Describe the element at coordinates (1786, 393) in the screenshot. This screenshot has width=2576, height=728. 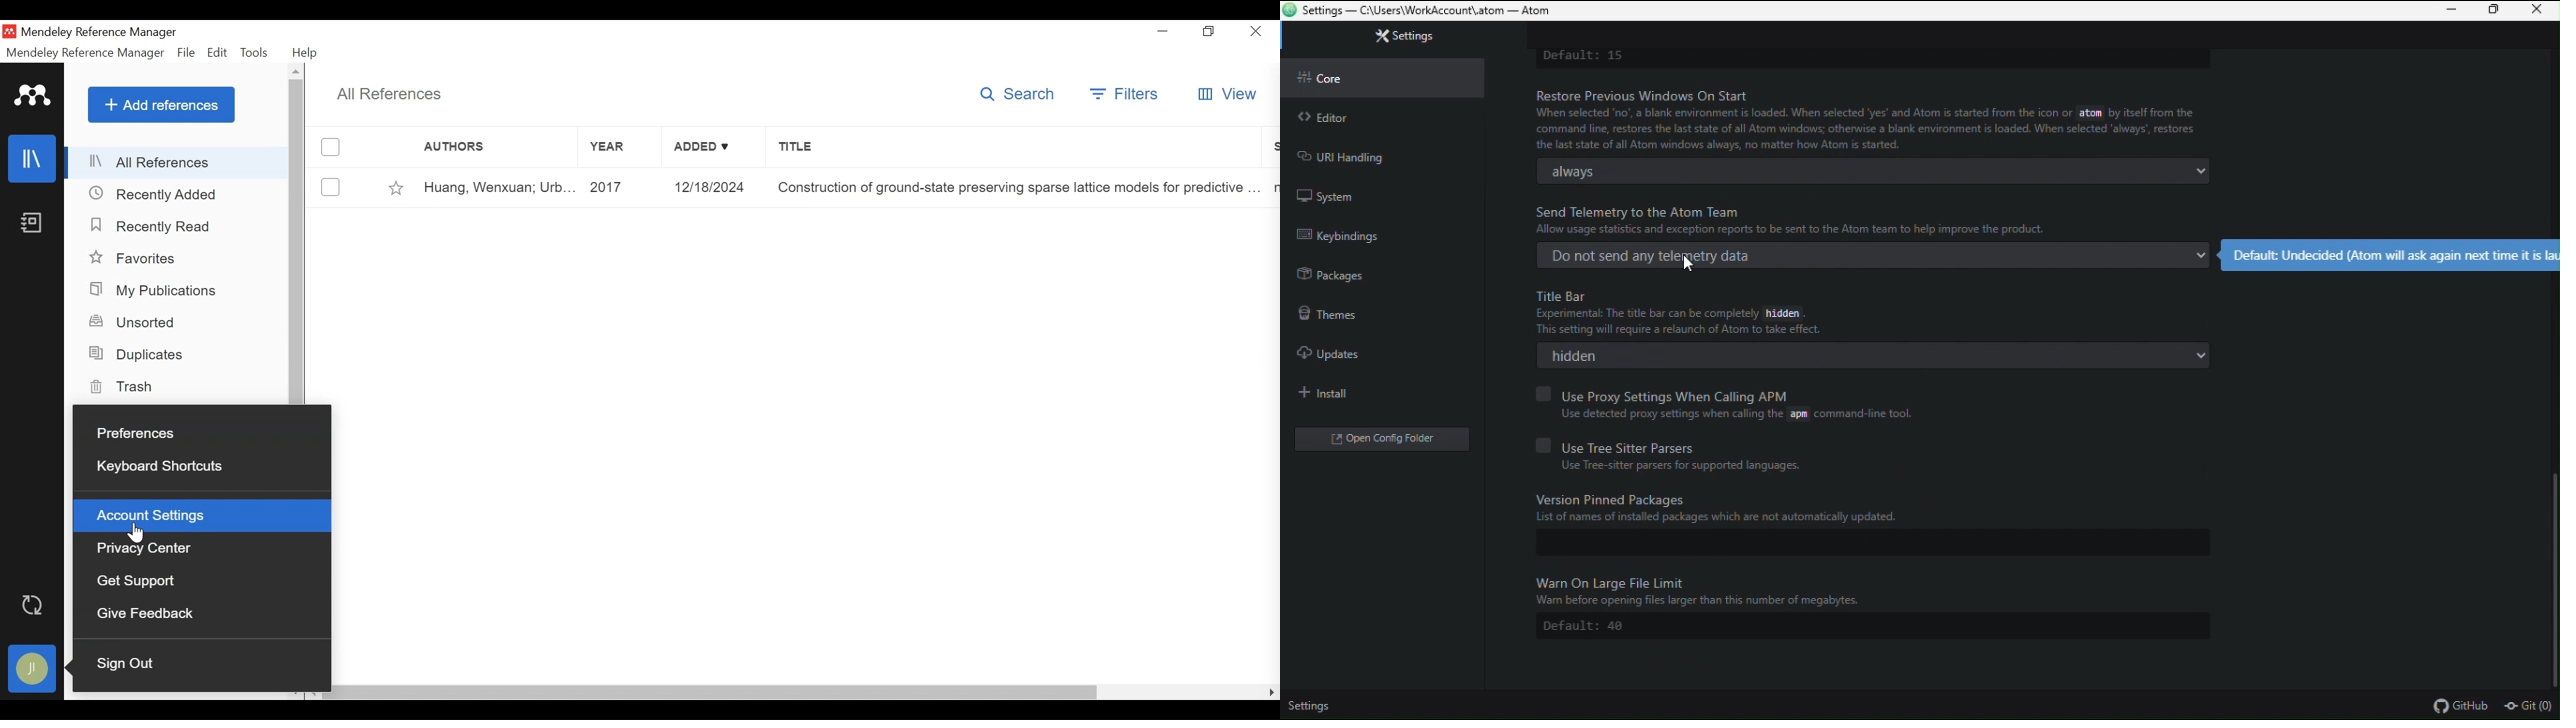
I see `Use Proxy Settings When Calling APM` at that location.